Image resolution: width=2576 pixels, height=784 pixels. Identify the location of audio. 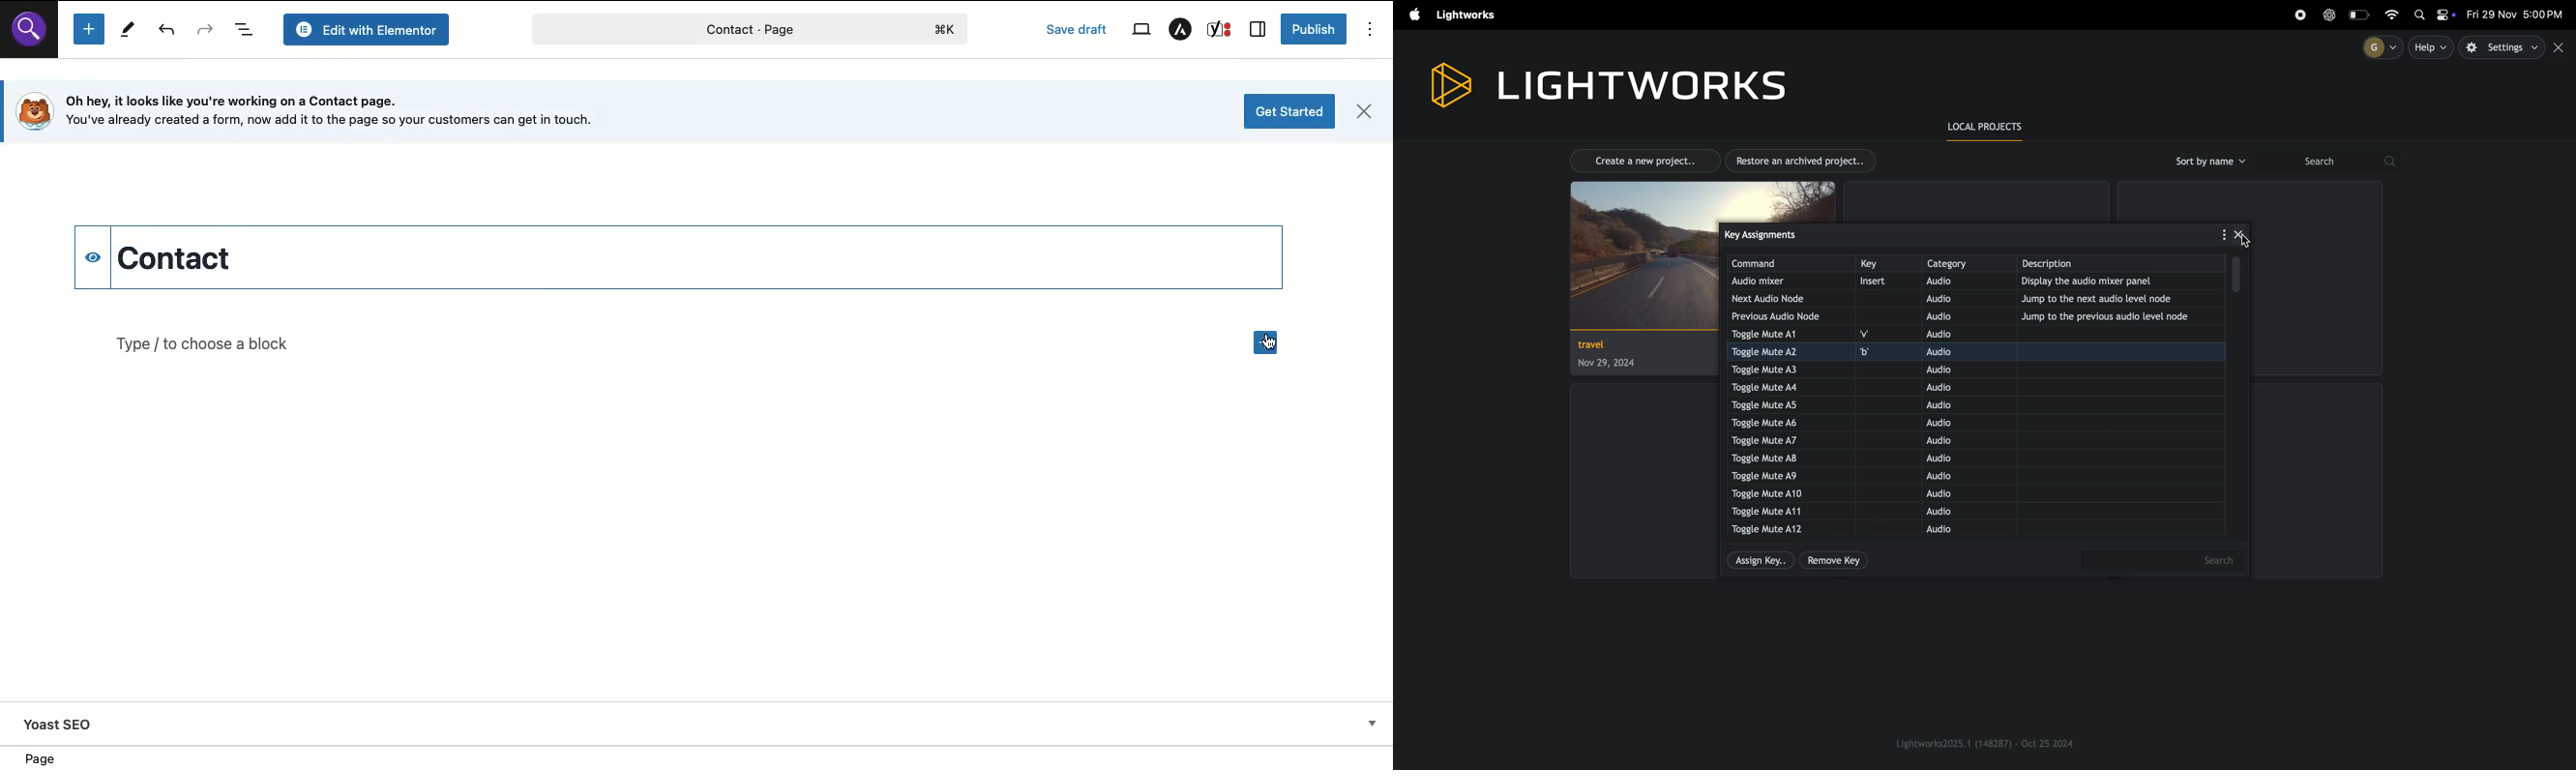
(1949, 352).